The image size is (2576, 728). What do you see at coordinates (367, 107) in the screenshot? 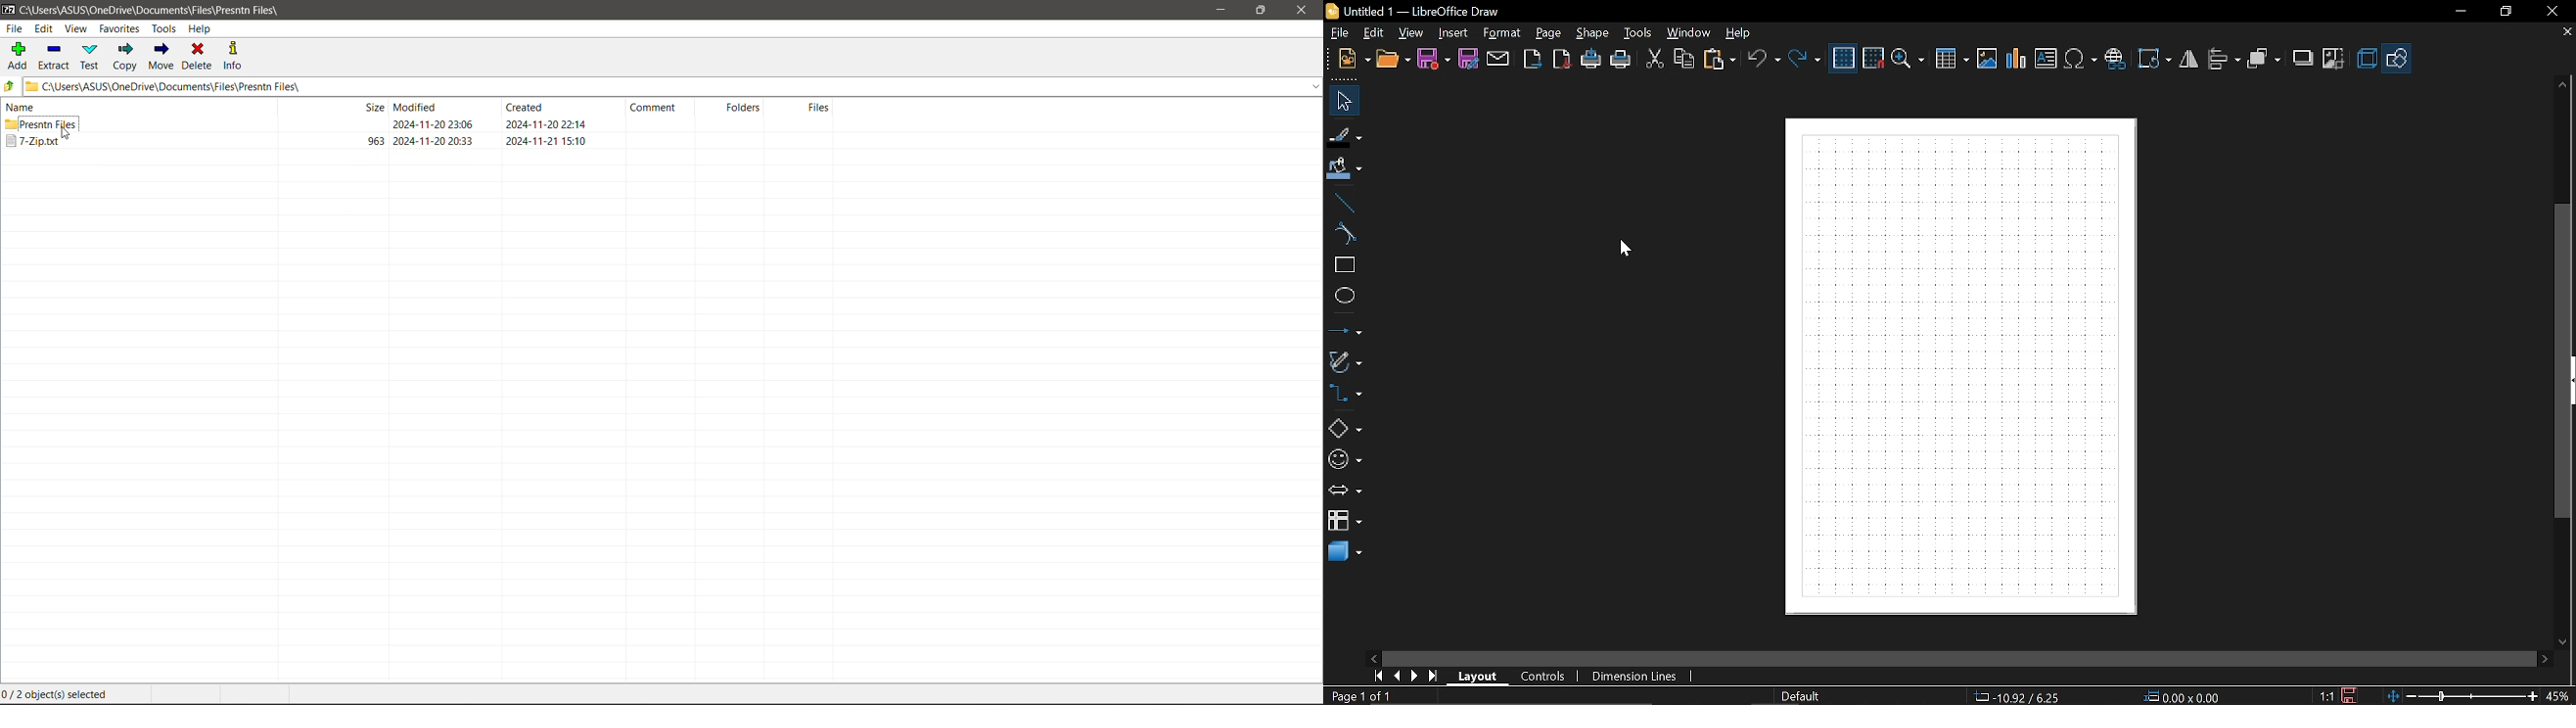
I see `size` at bounding box center [367, 107].